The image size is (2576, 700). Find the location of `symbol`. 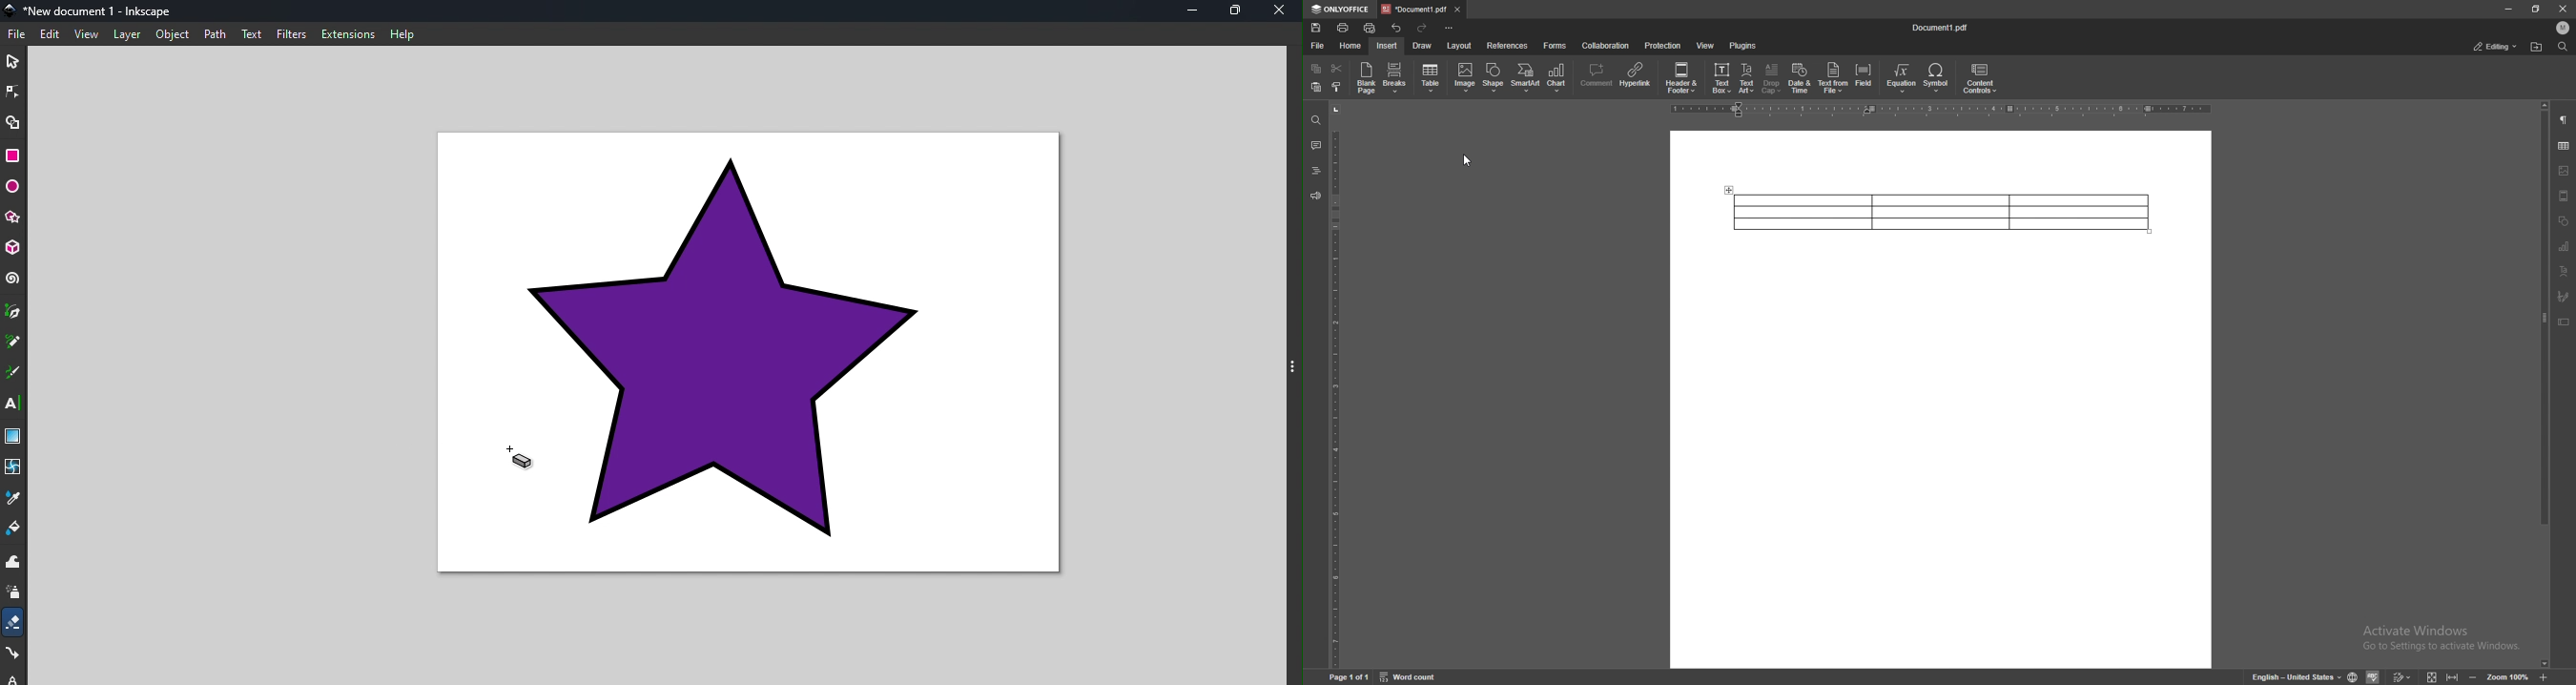

symbol is located at coordinates (1938, 79).